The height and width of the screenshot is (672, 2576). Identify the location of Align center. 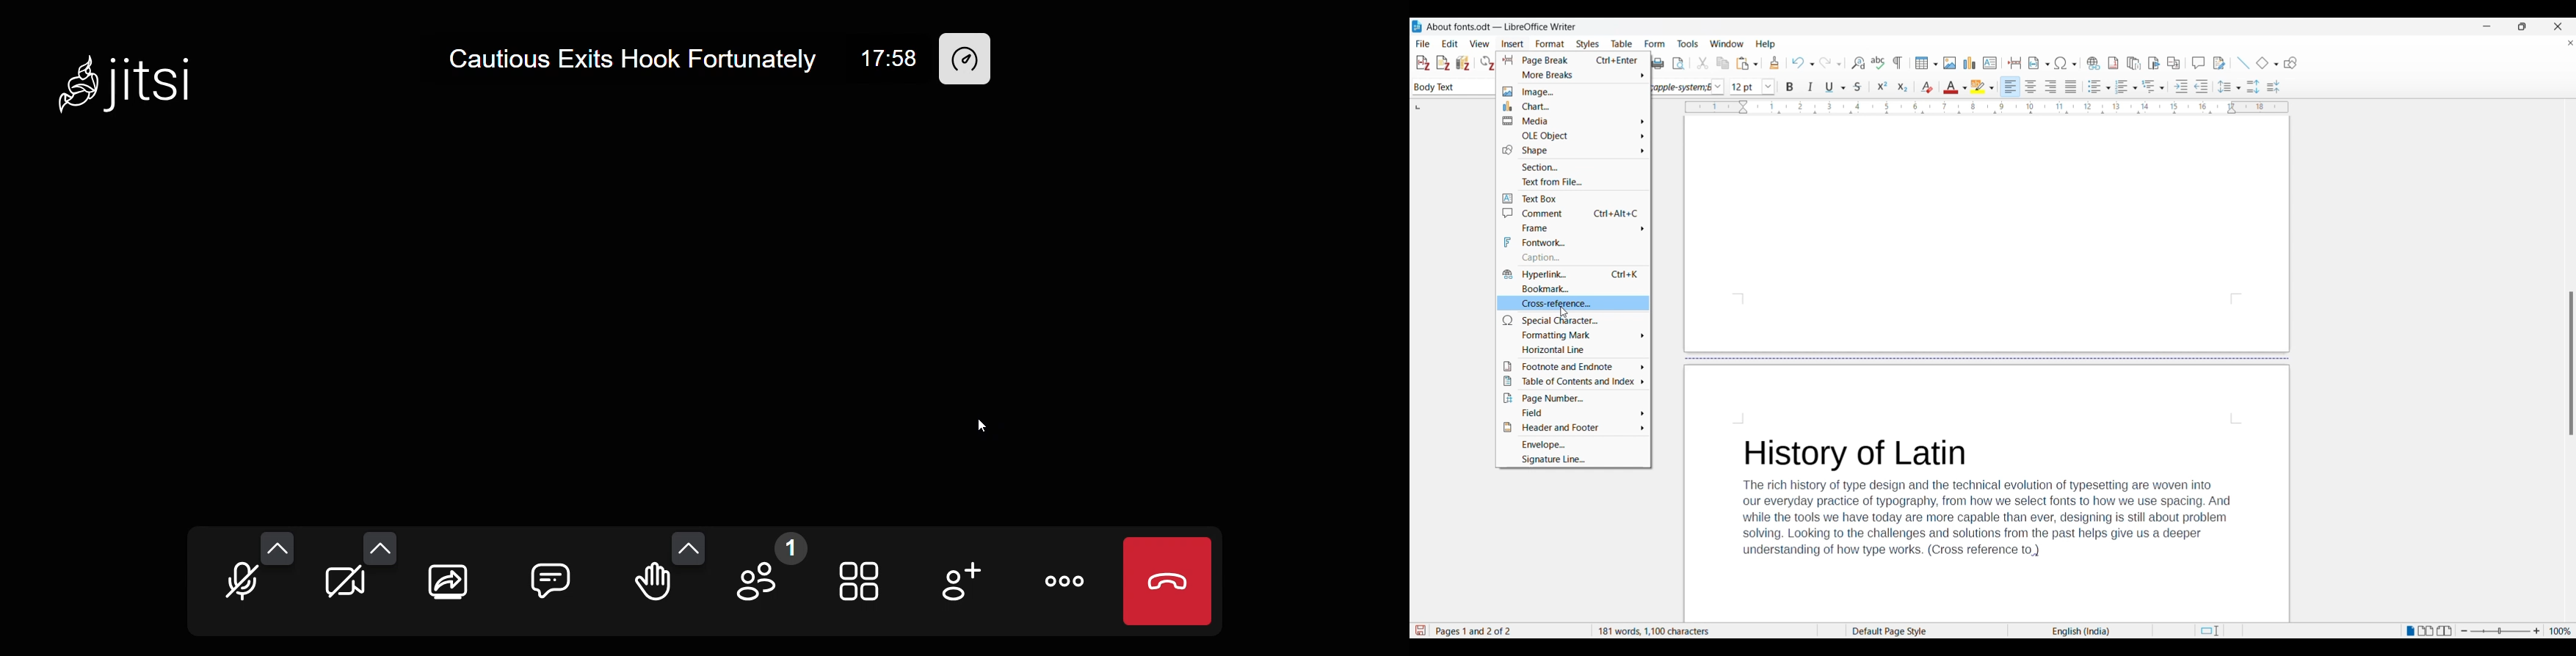
(2031, 86).